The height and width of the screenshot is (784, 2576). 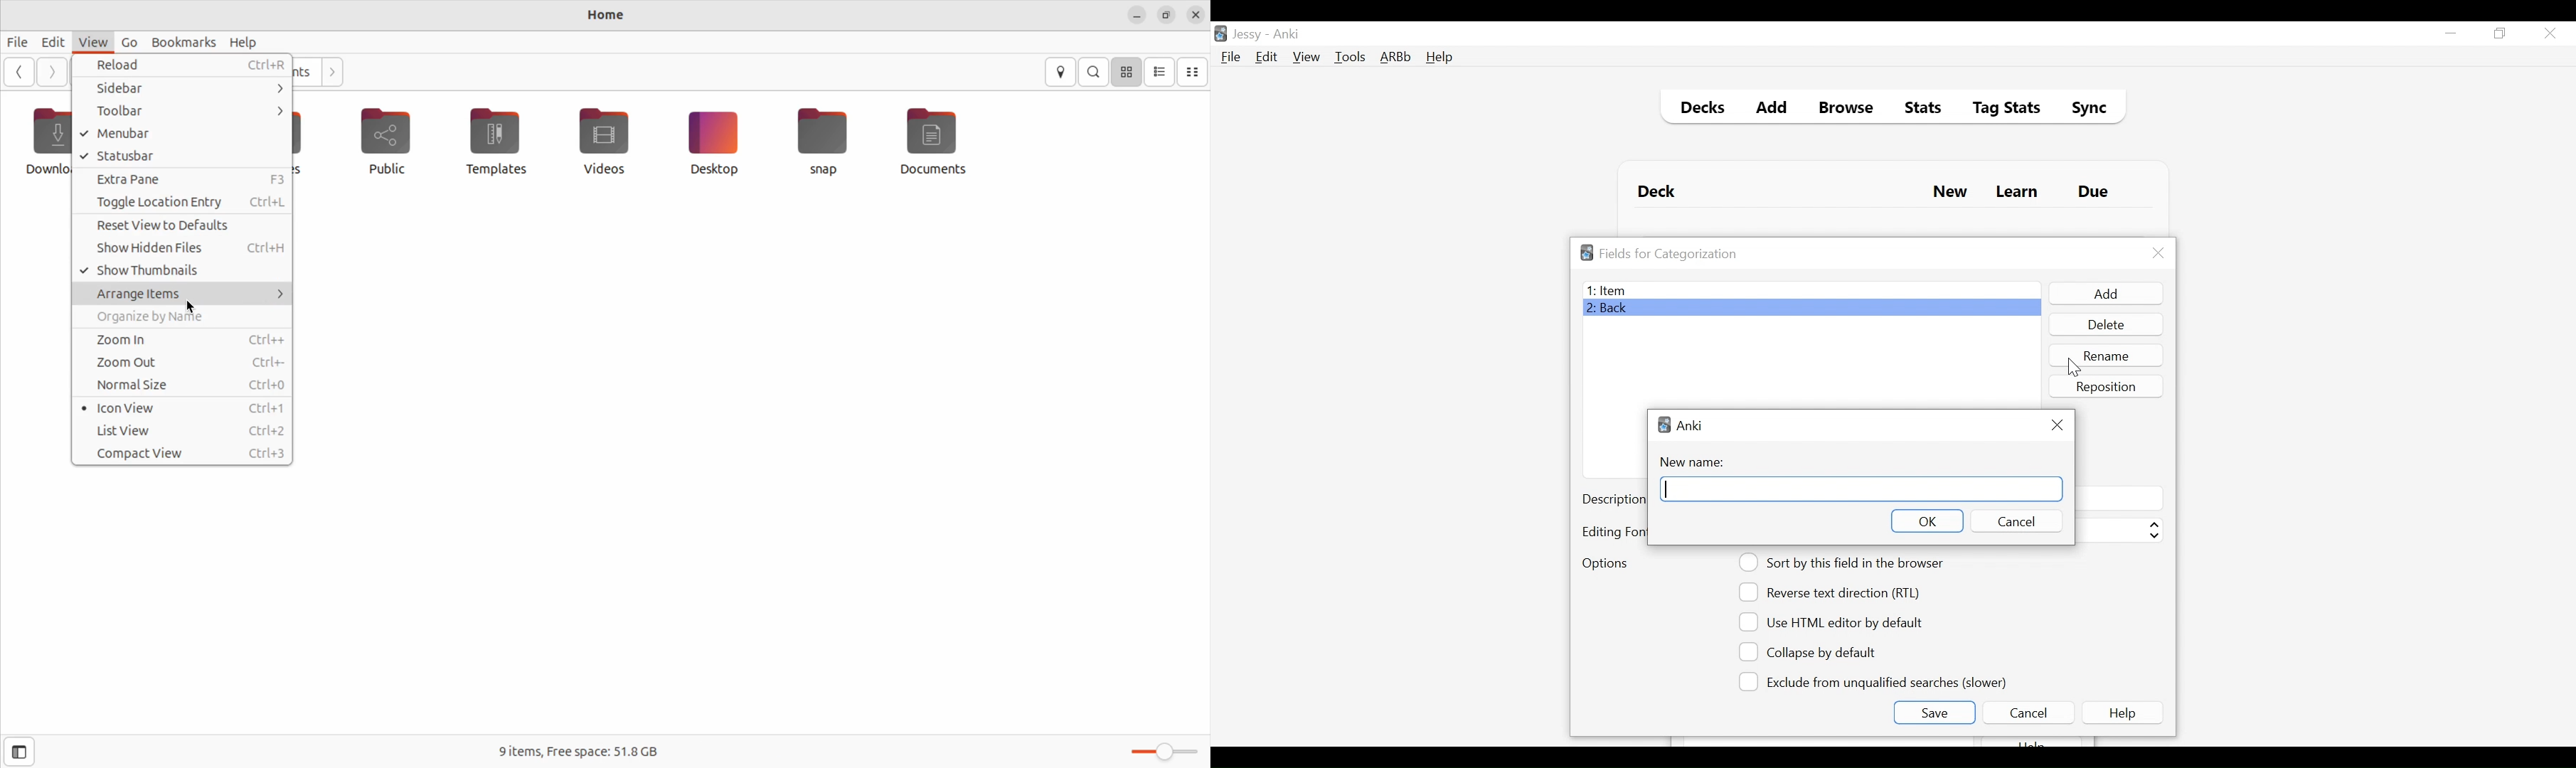 I want to click on File, so click(x=1231, y=58).